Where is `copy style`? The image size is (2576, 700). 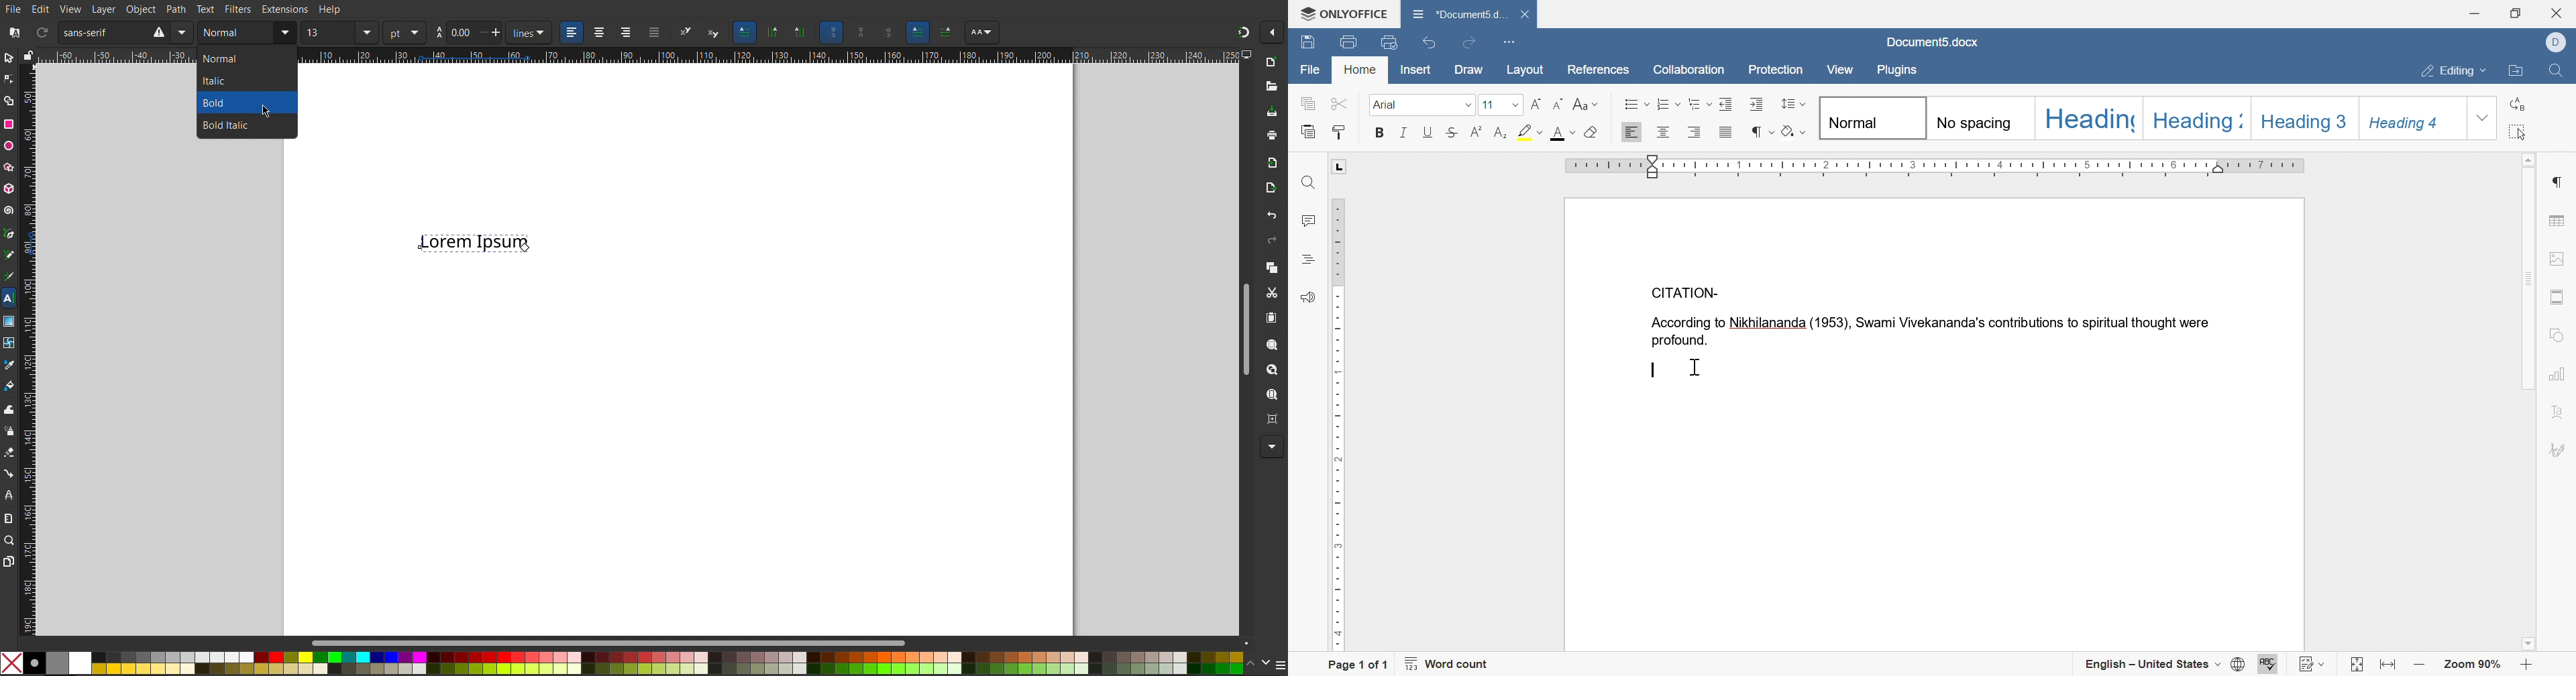 copy style is located at coordinates (1336, 133).